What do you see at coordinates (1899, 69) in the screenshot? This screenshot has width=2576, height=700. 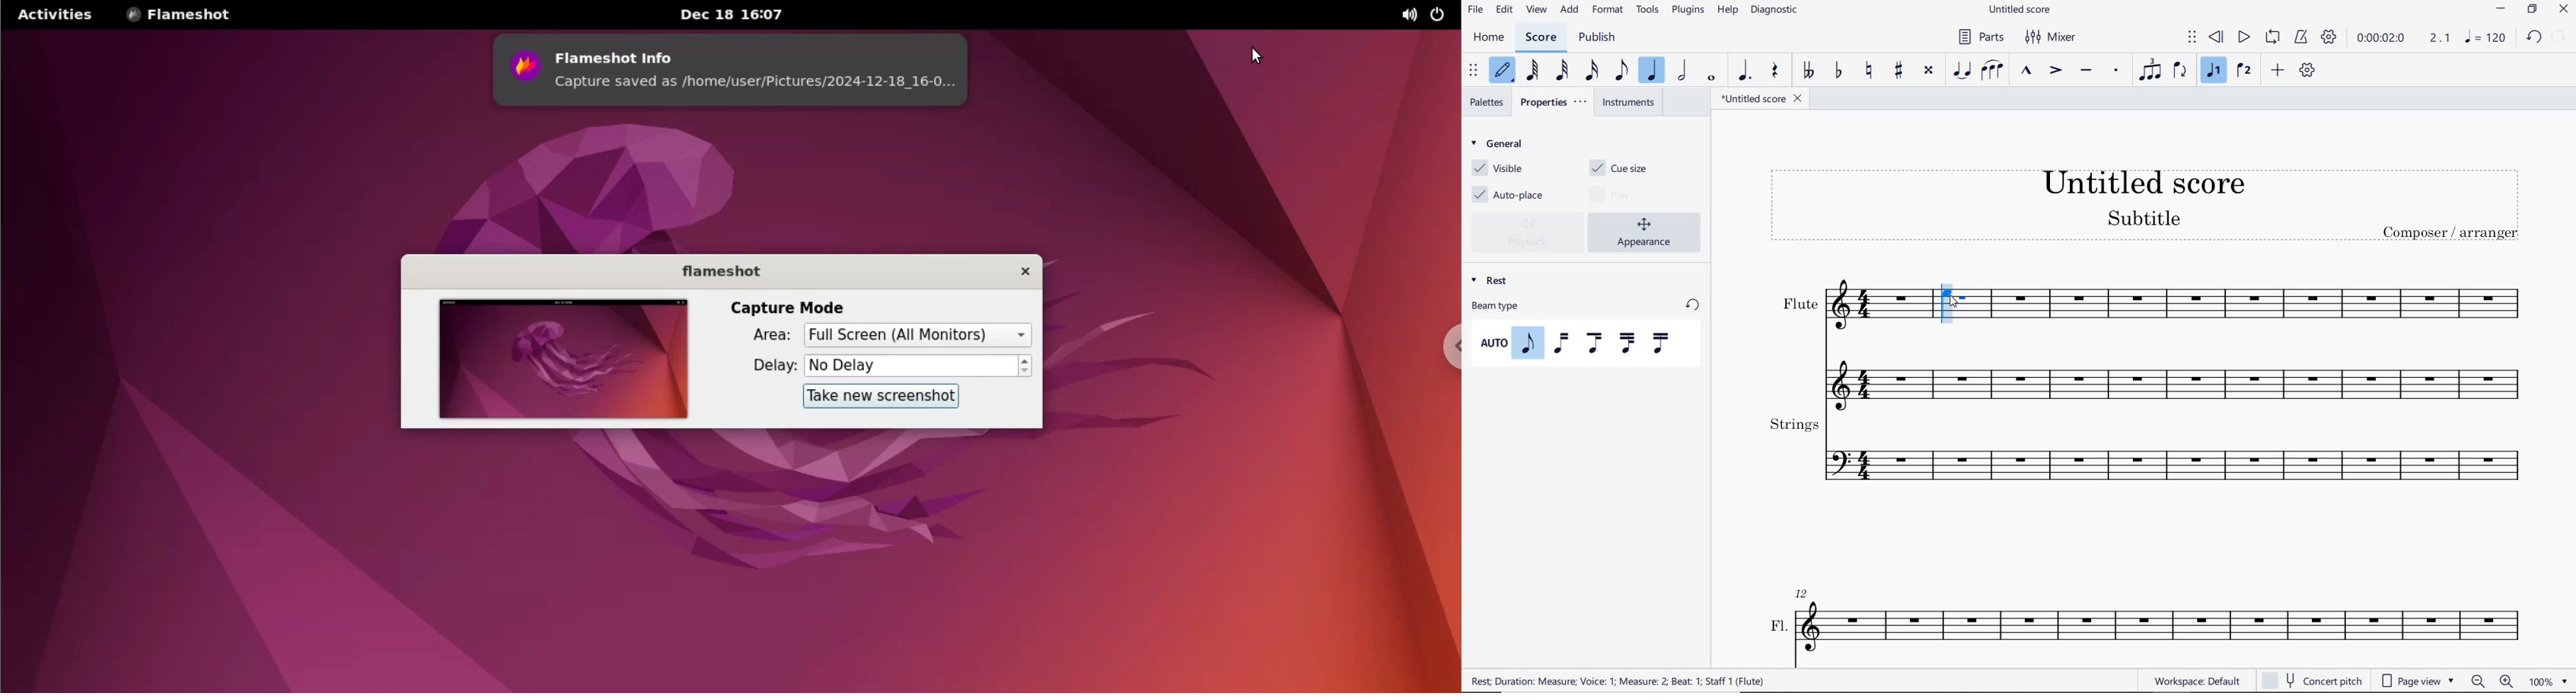 I see `TOGGLE SHARP` at bounding box center [1899, 69].